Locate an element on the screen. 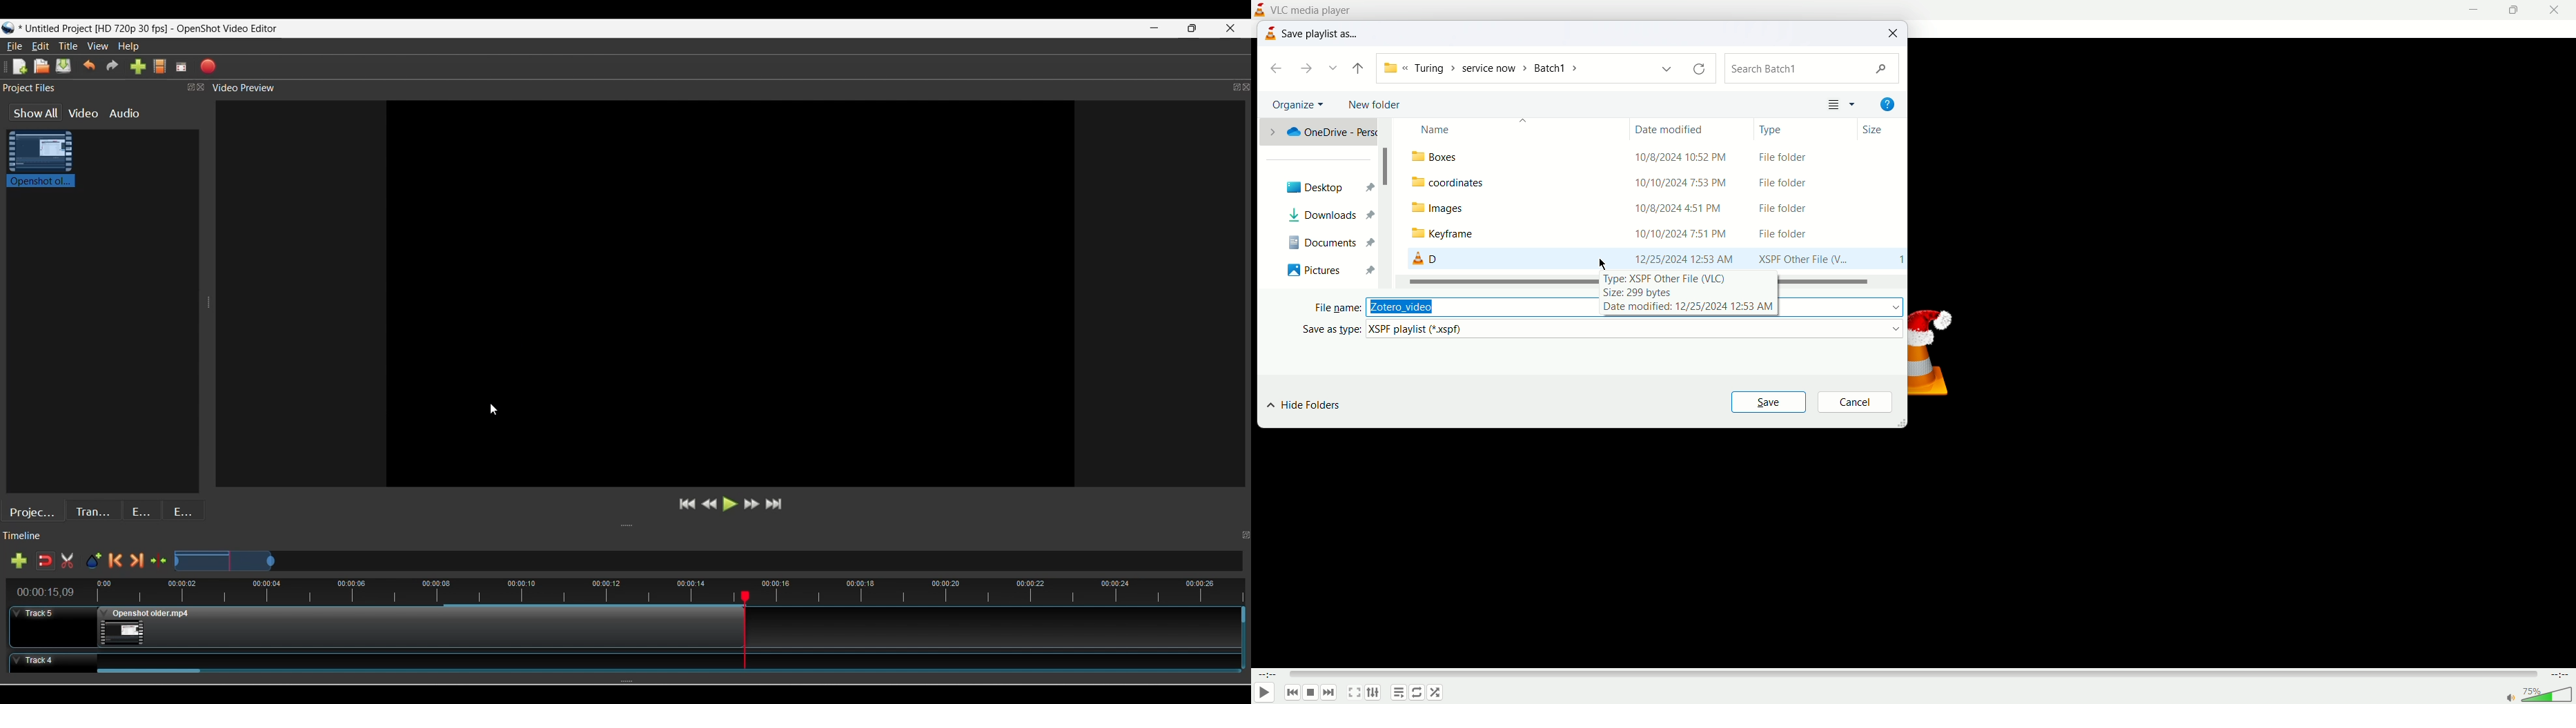 The width and height of the screenshot is (2576, 728). vlc media player is located at coordinates (1315, 9).